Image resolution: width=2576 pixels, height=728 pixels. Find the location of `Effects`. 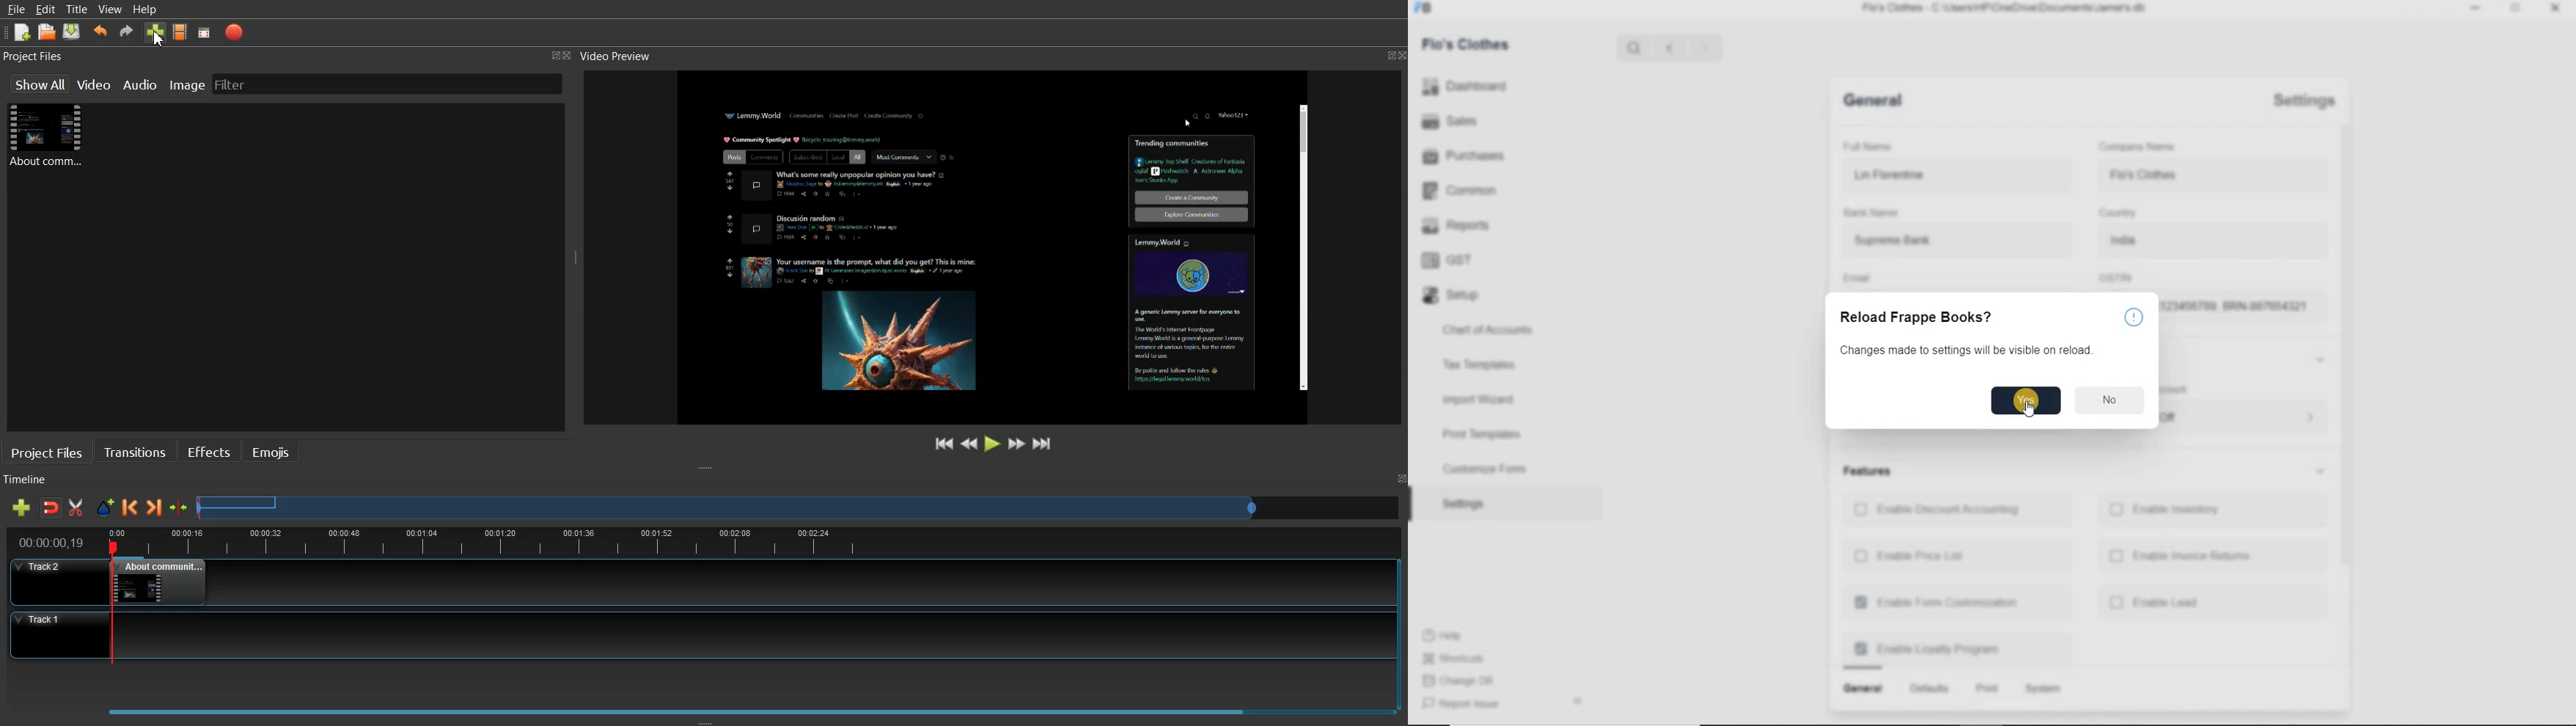

Effects is located at coordinates (208, 450).